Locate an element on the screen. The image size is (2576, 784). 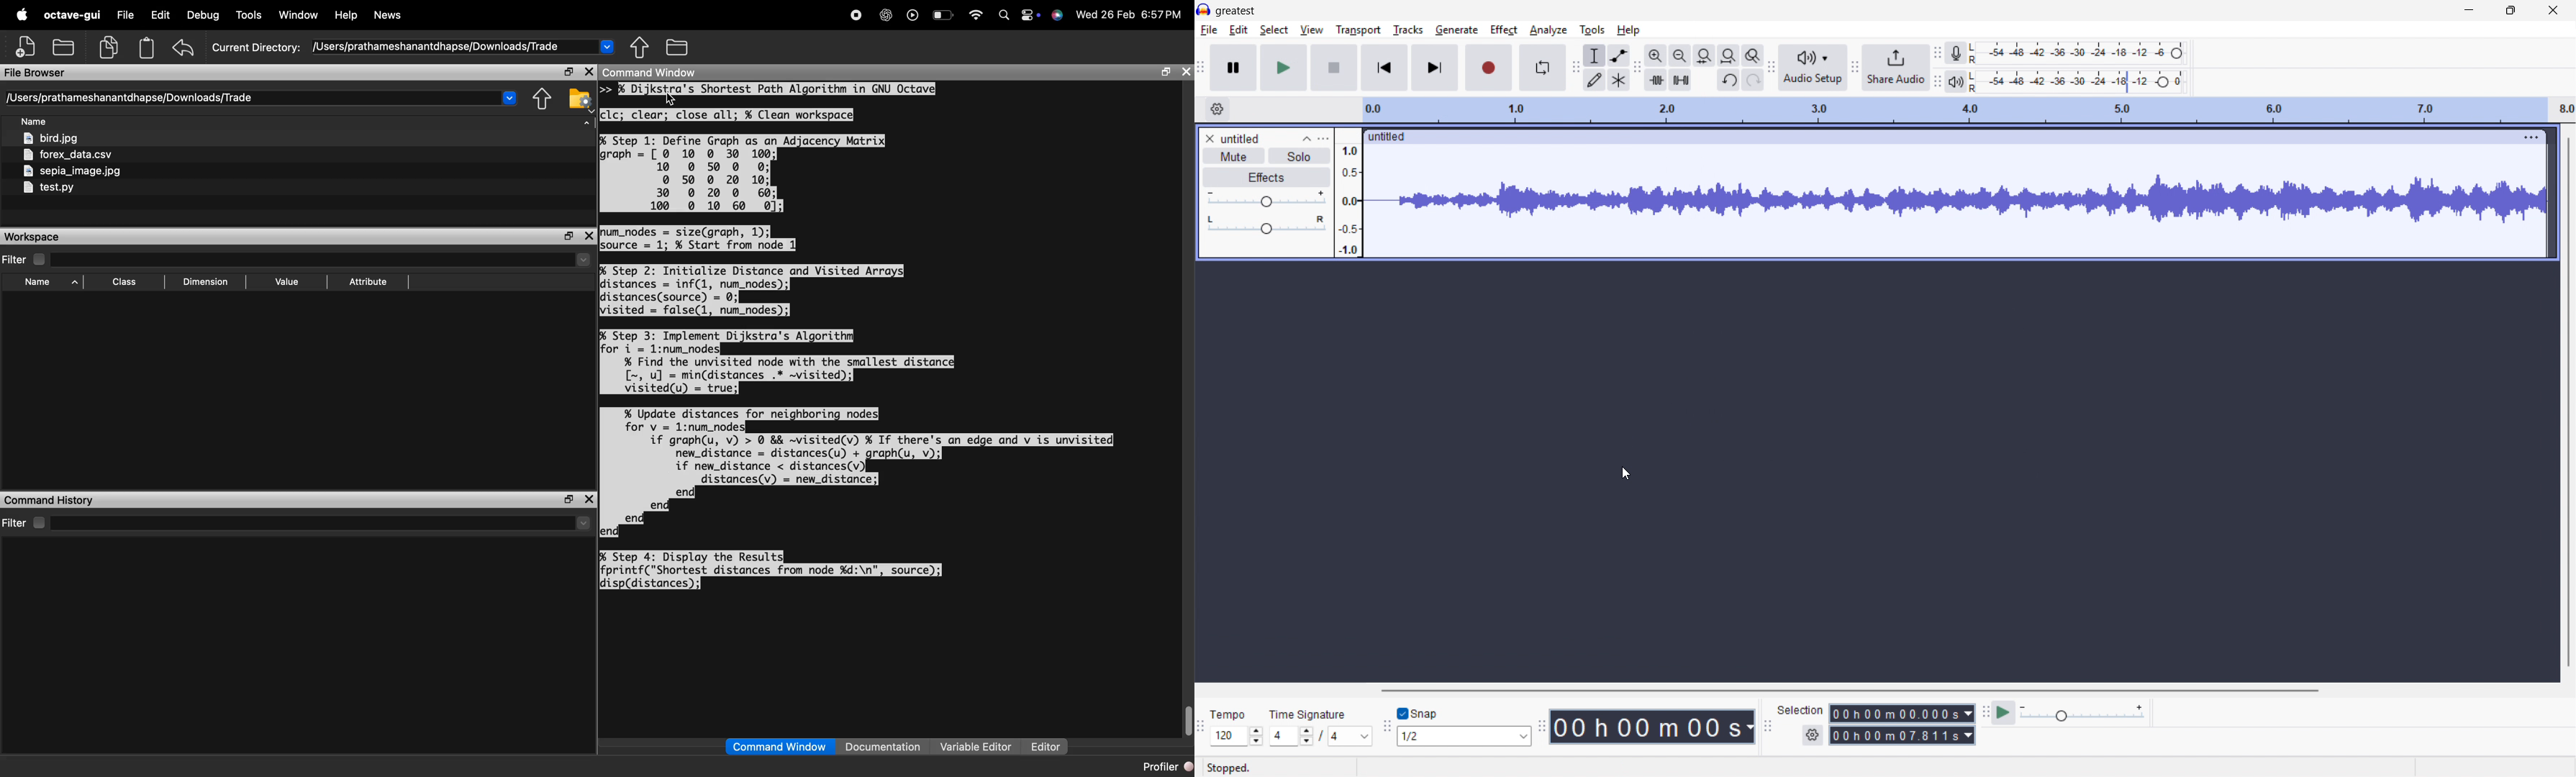
tempo is located at coordinates (1228, 715).